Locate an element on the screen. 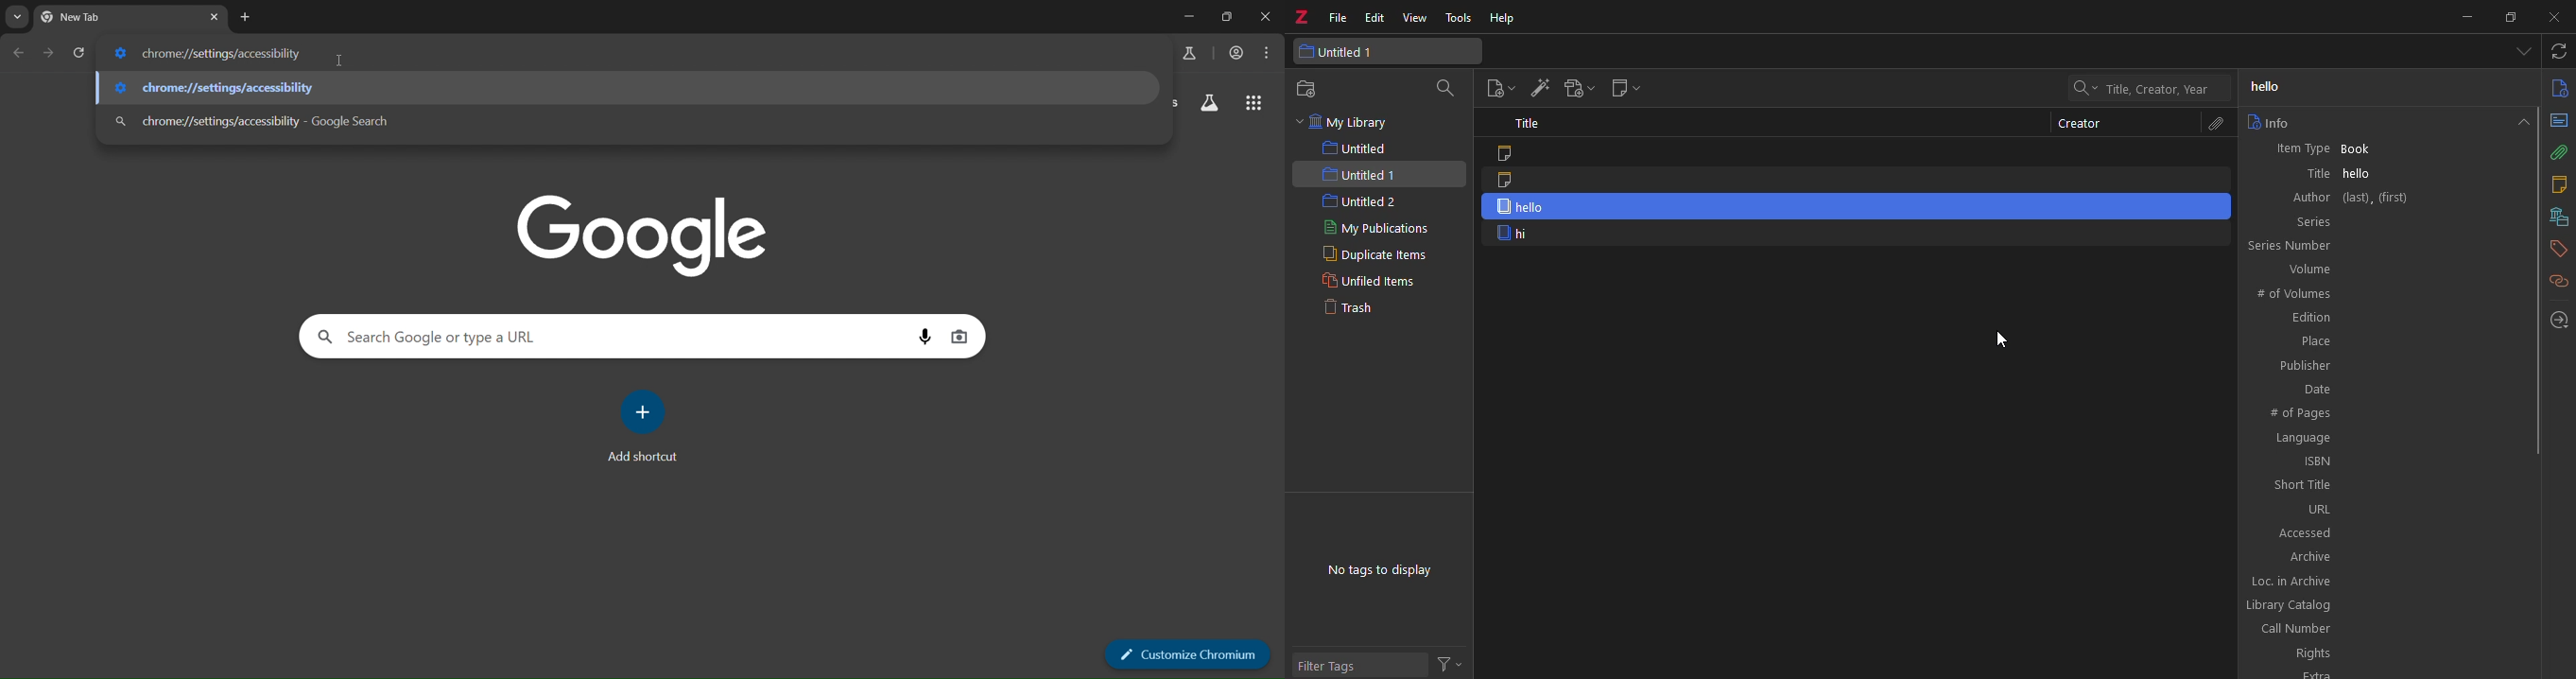 This screenshot has width=2576, height=700. search labs is located at coordinates (1192, 56).